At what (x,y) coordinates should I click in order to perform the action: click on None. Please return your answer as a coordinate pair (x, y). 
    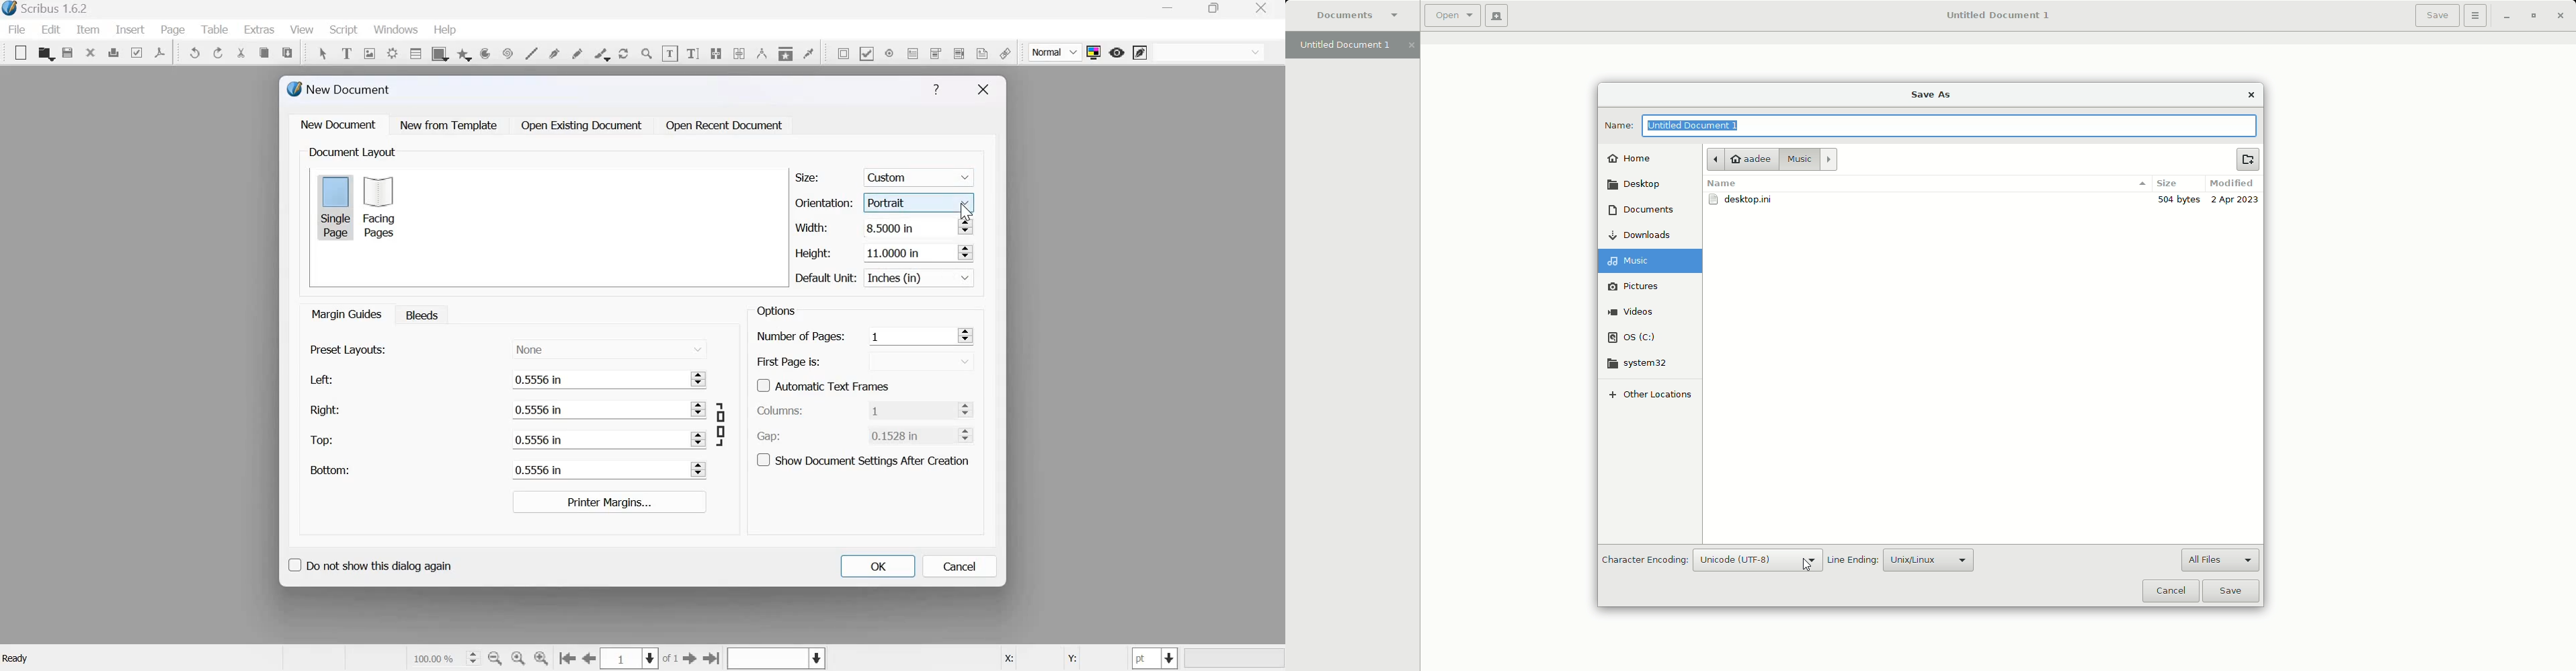
    Looking at the image, I should click on (609, 348).